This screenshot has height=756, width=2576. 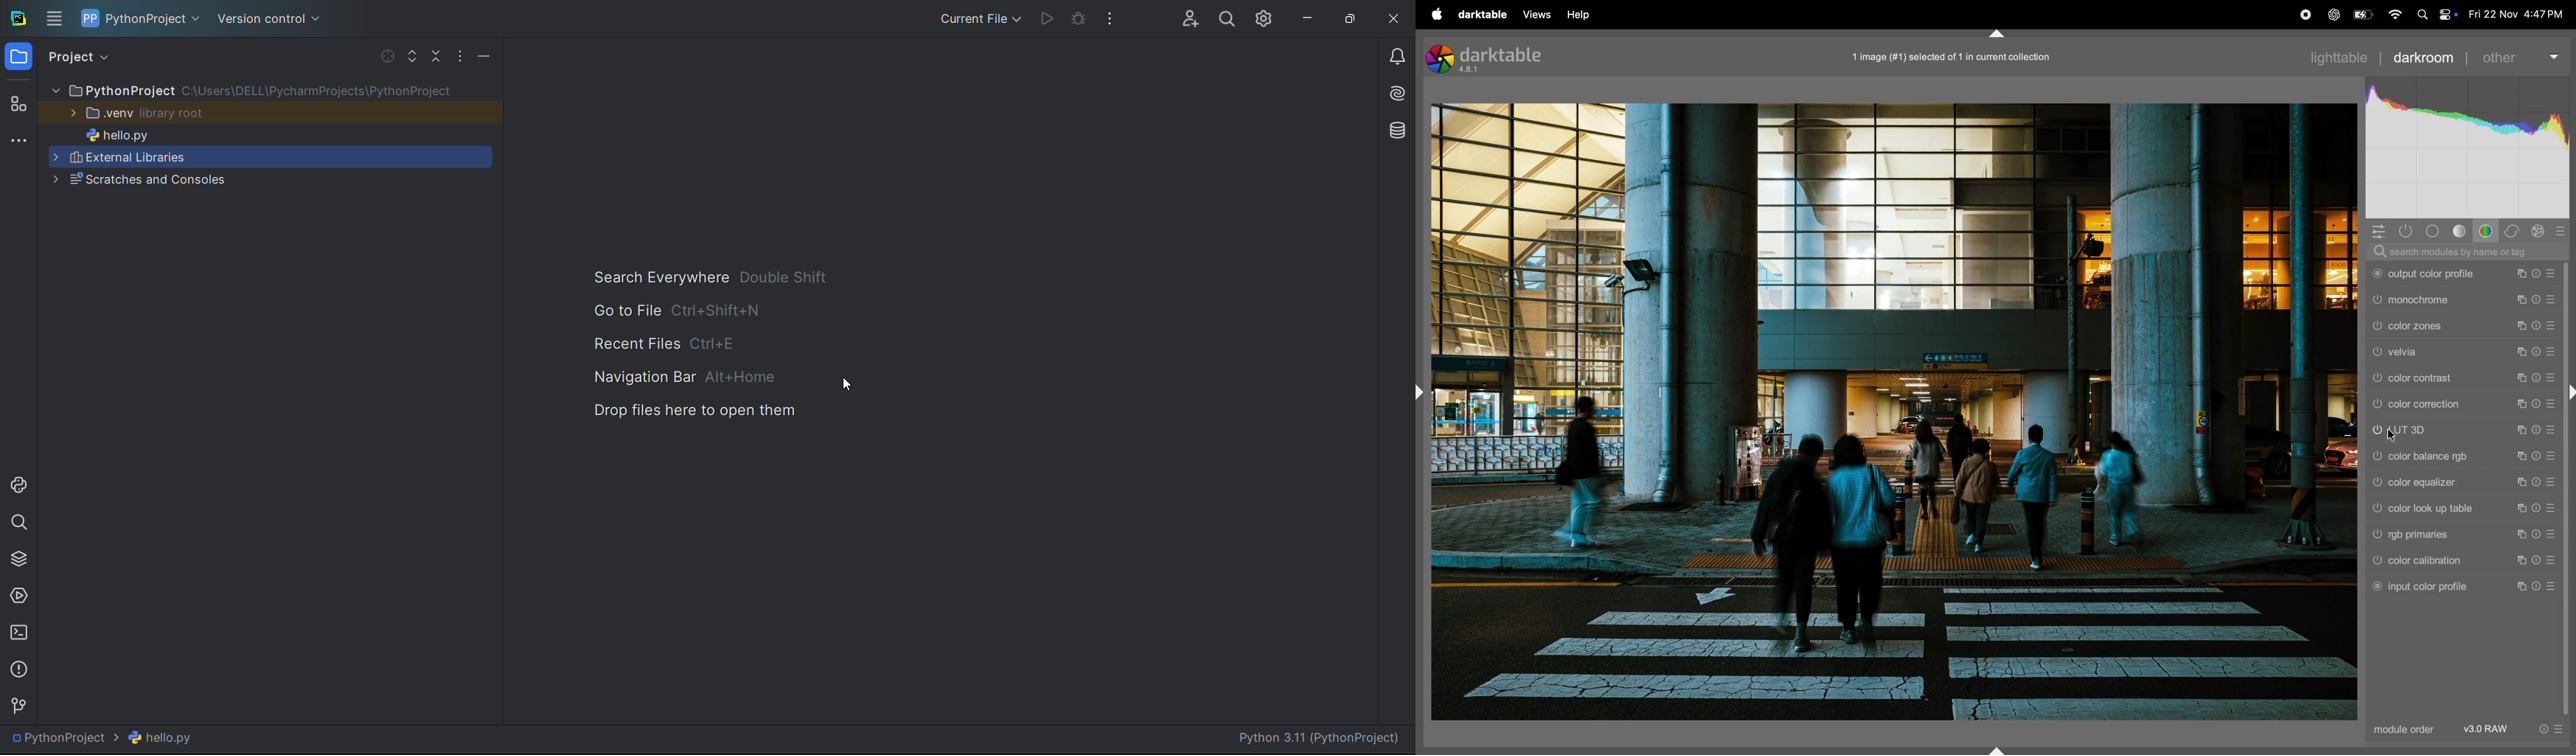 I want to click on image selected, so click(x=1964, y=55).